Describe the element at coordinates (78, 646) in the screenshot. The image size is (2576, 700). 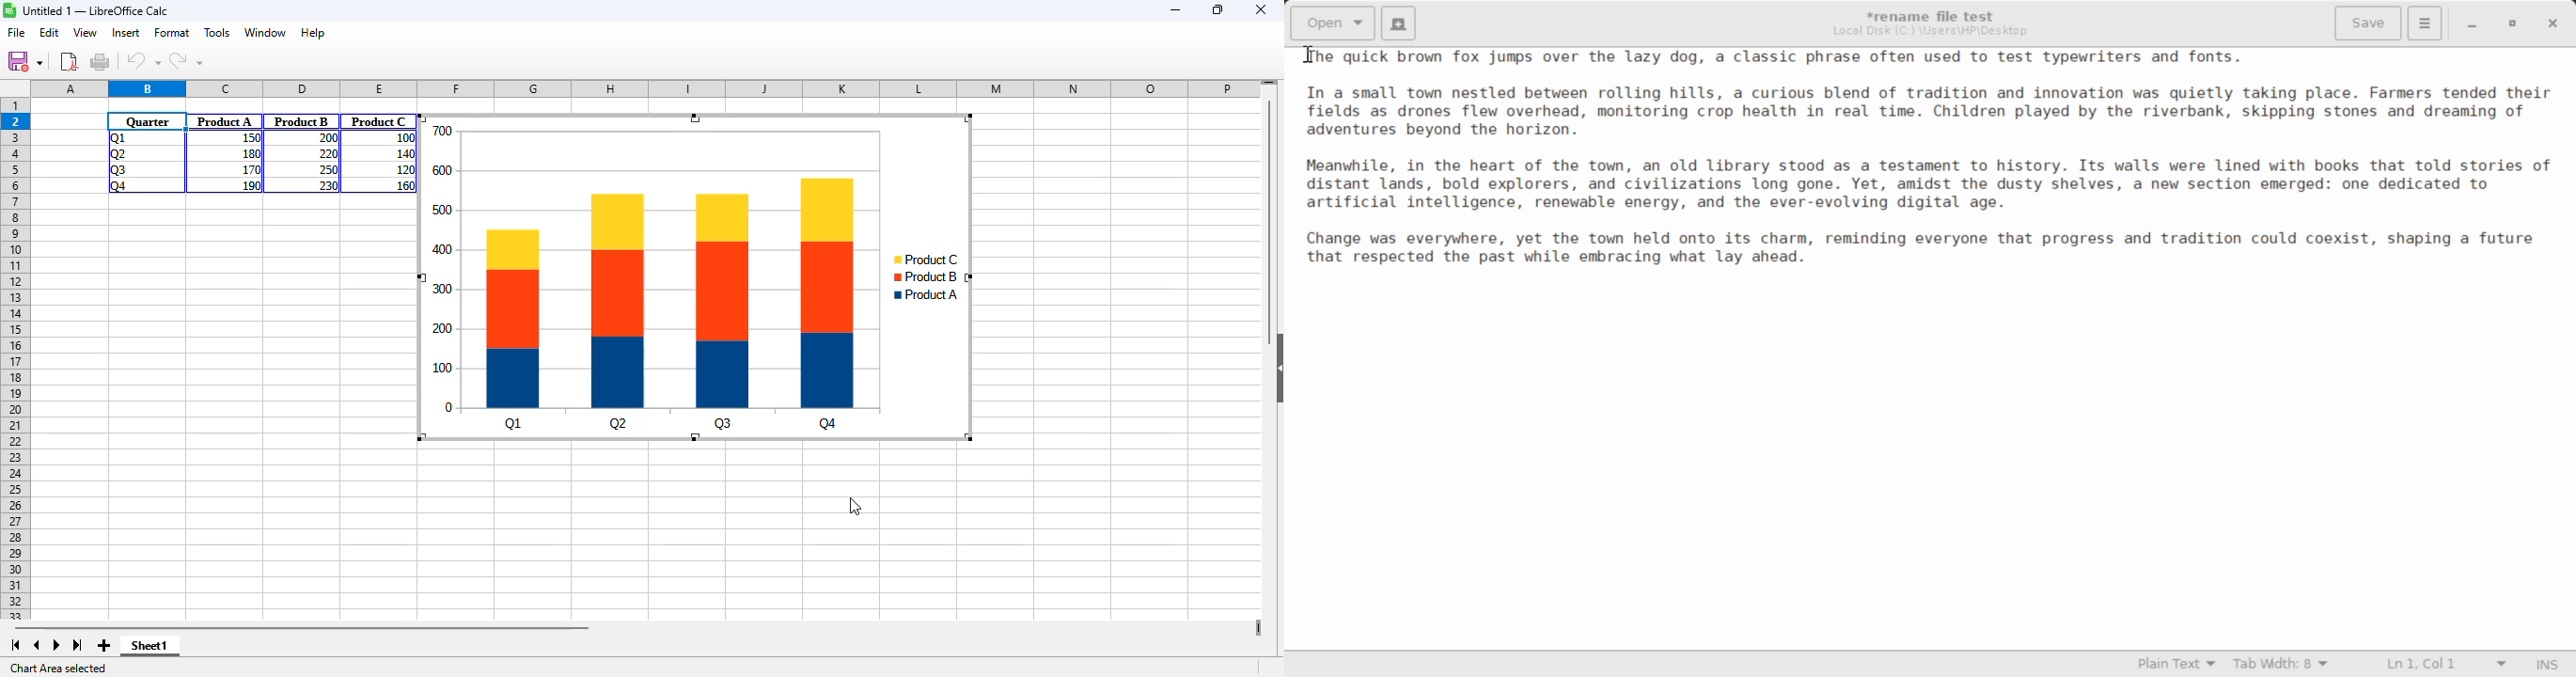
I see `scroll to last sheet` at that location.